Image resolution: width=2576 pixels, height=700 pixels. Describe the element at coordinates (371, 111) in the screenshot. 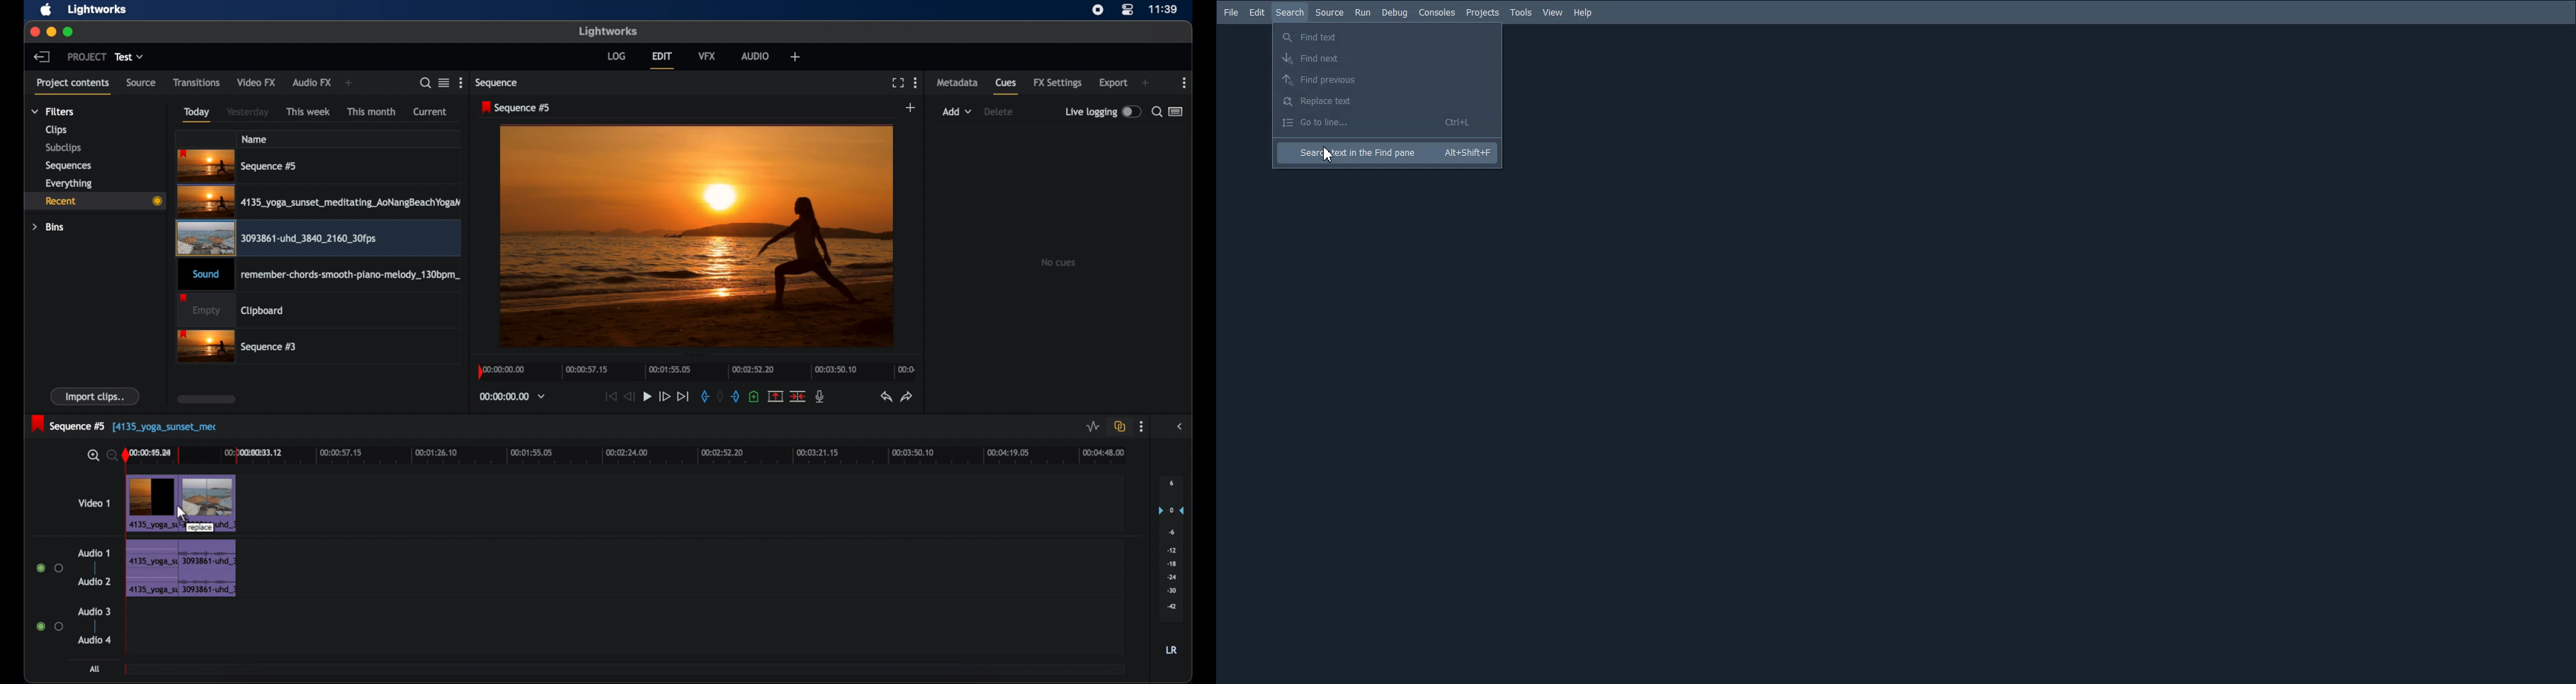

I see `this month` at that location.